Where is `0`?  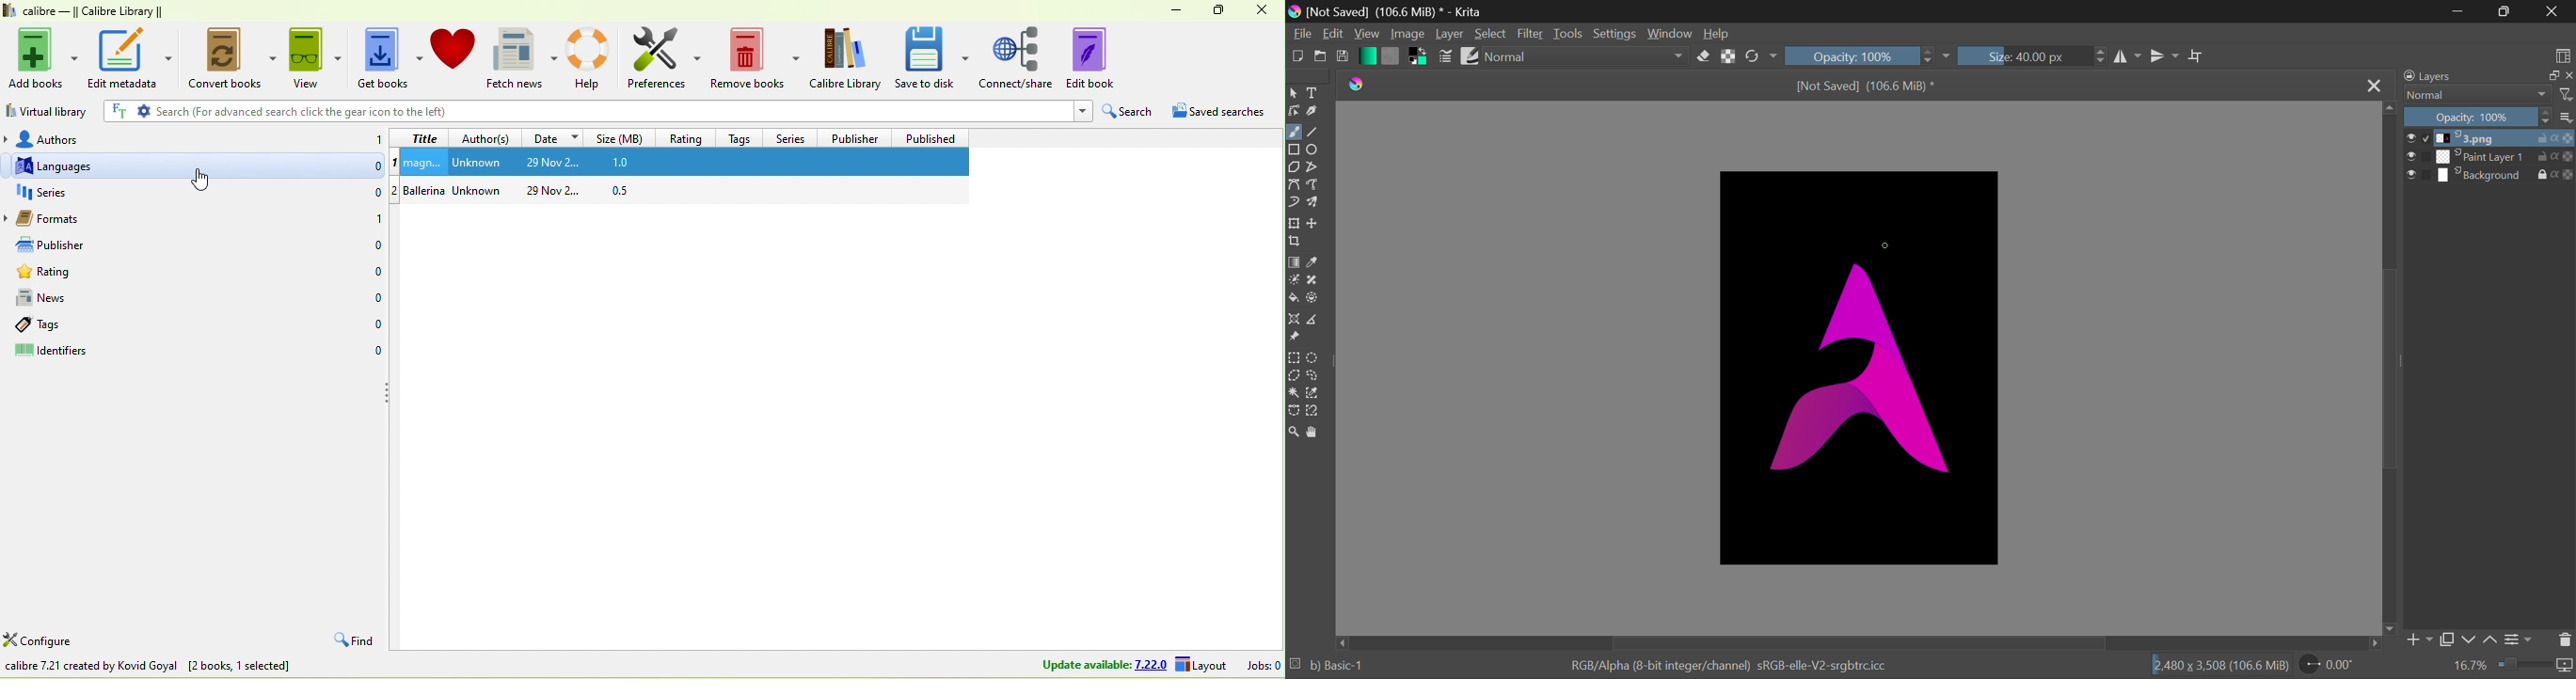
0 is located at coordinates (372, 353).